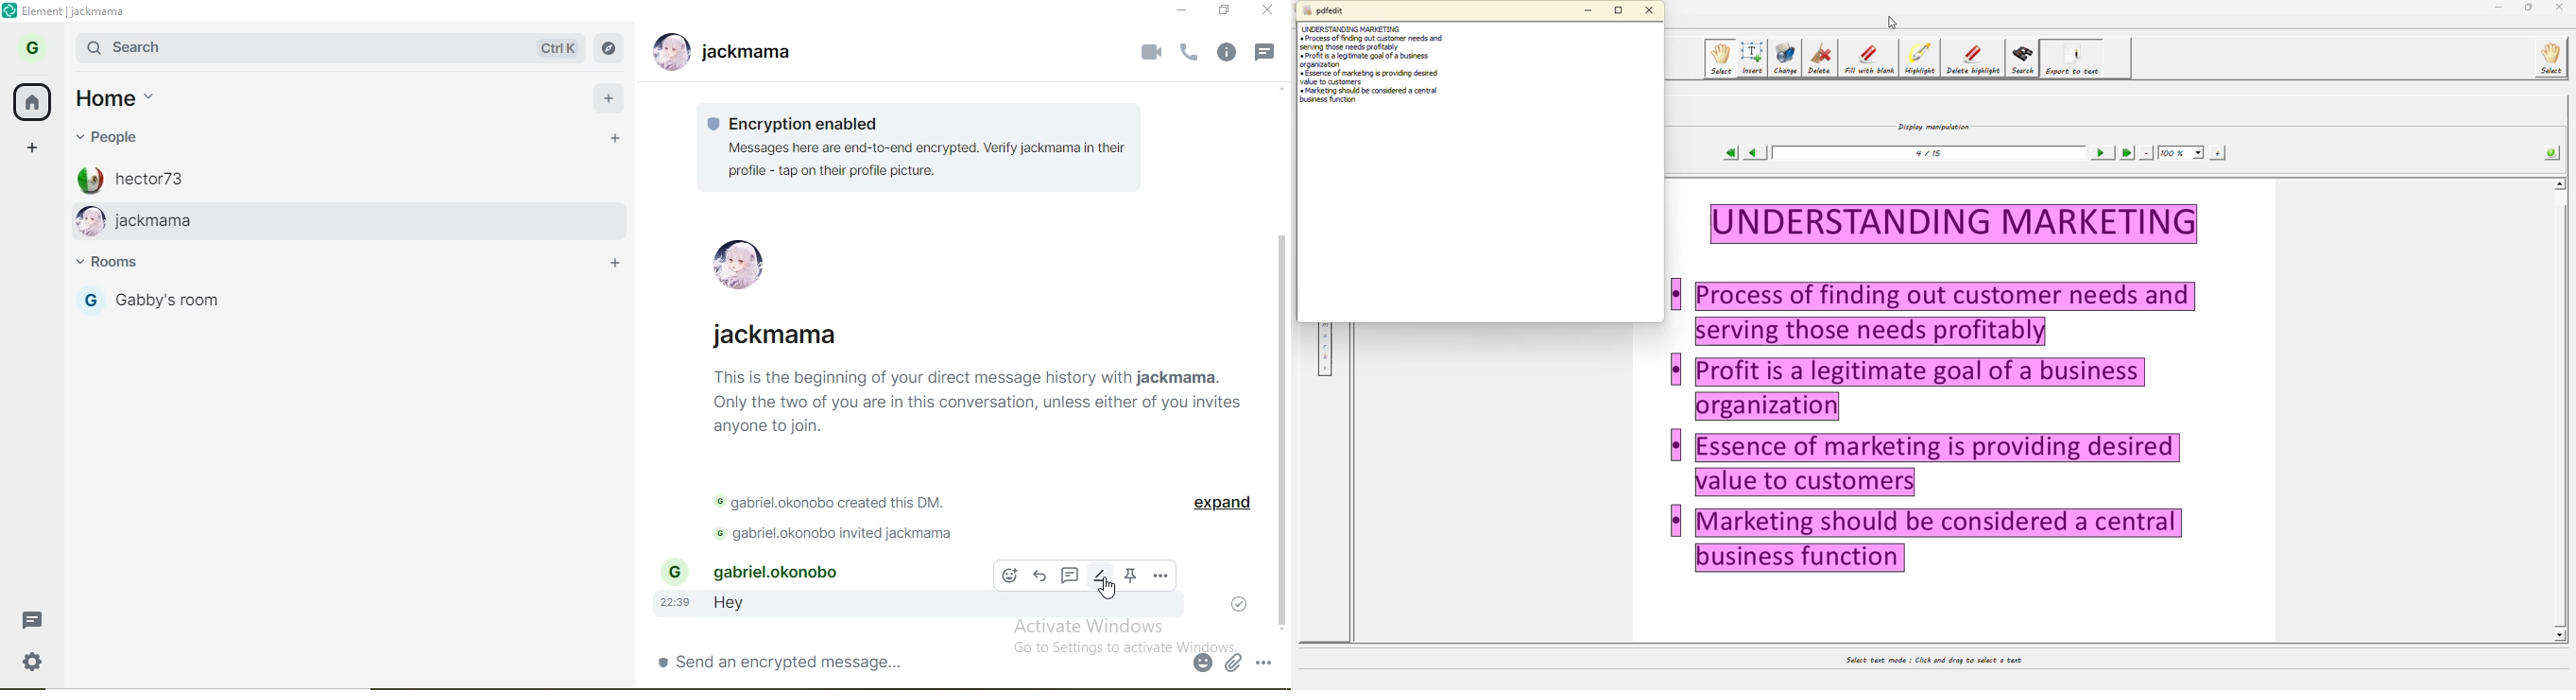 This screenshot has height=700, width=2576. I want to click on text 3, so click(842, 499).